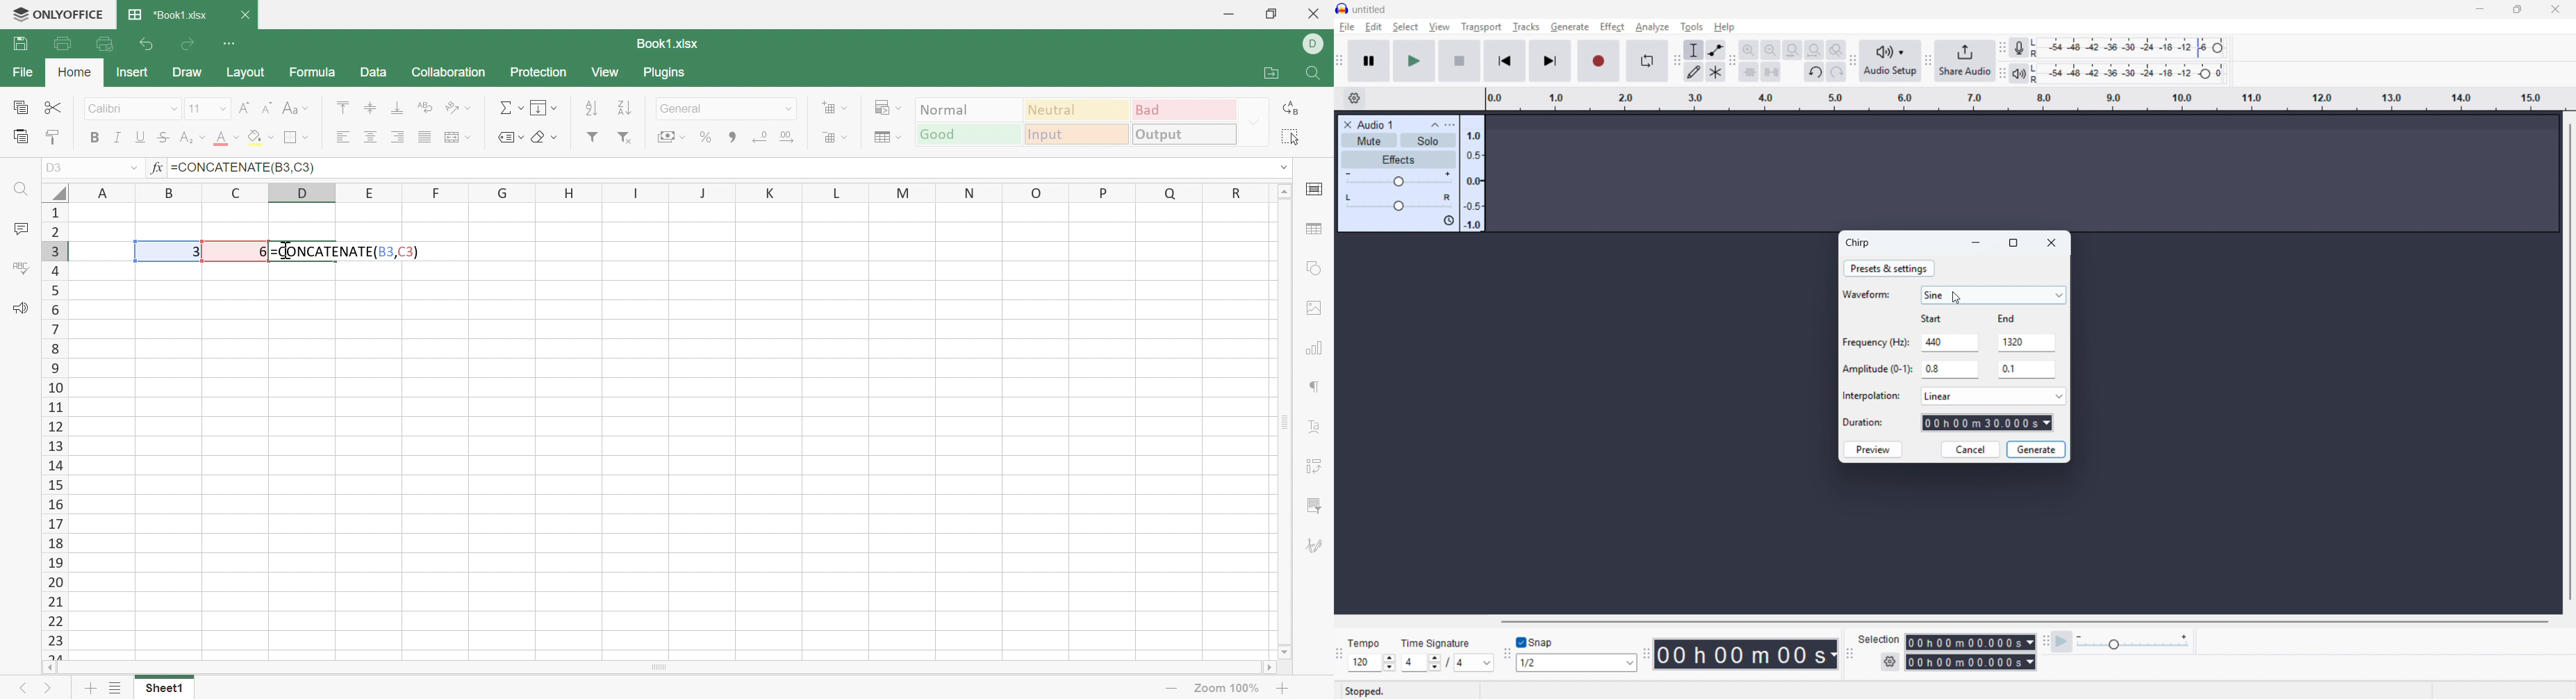 This screenshot has height=700, width=2576. I want to click on =CONCATENATE(B3,C3), so click(345, 252).